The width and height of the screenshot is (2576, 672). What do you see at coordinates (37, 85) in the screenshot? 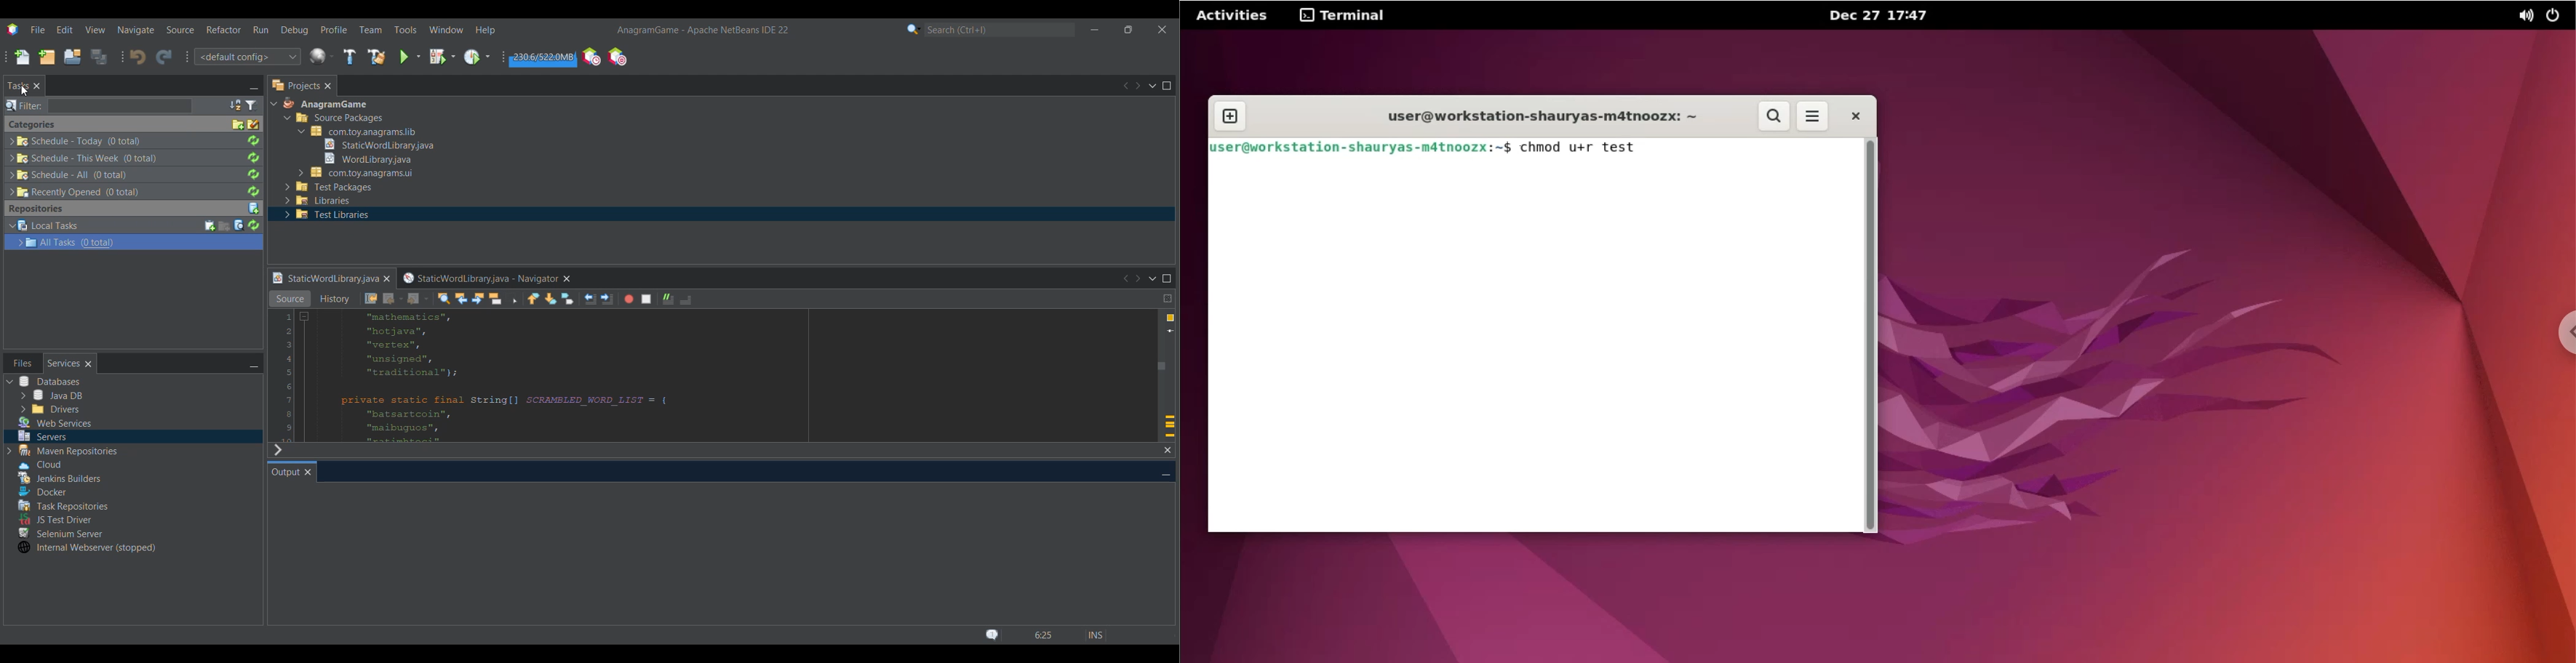
I see `Close` at bounding box center [37, 85].